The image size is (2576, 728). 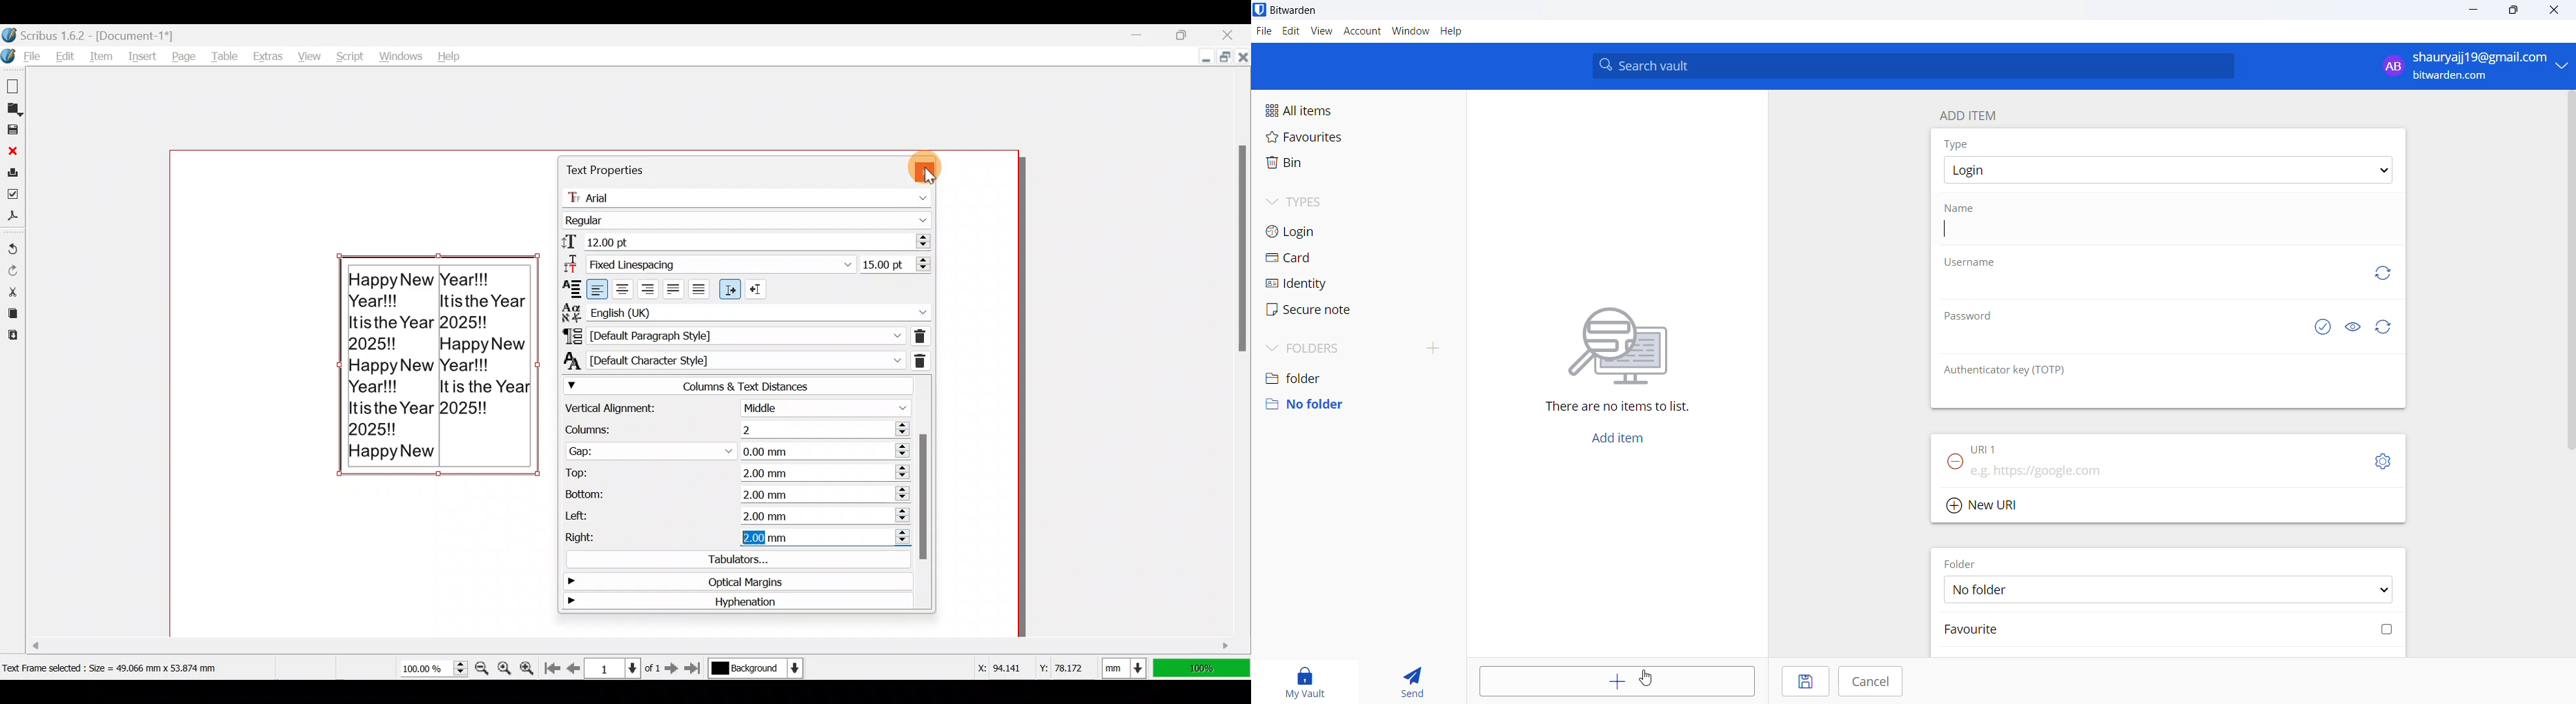 What do you see at coordinates (673, 287) in the screenshot?
I see `Align text justified` at bounding box center [673, 287].